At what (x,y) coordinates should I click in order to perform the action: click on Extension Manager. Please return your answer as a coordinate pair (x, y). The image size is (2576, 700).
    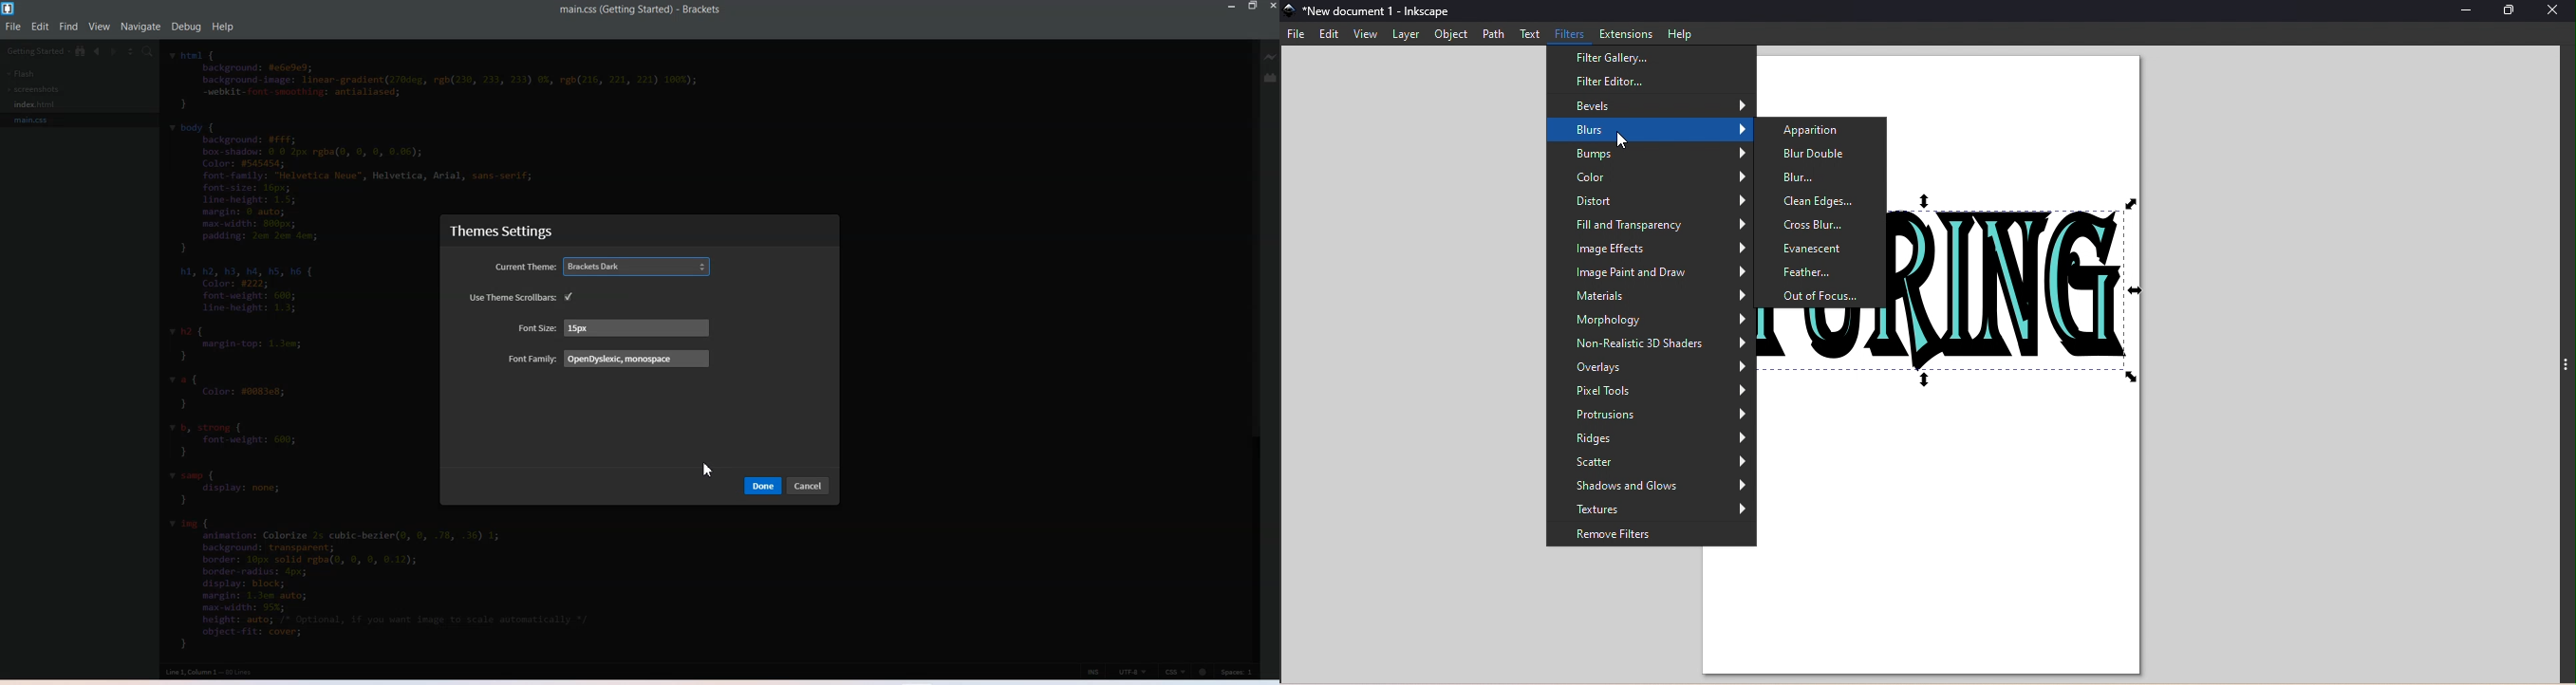
    Looking at the image, I should click on (1272, 77).